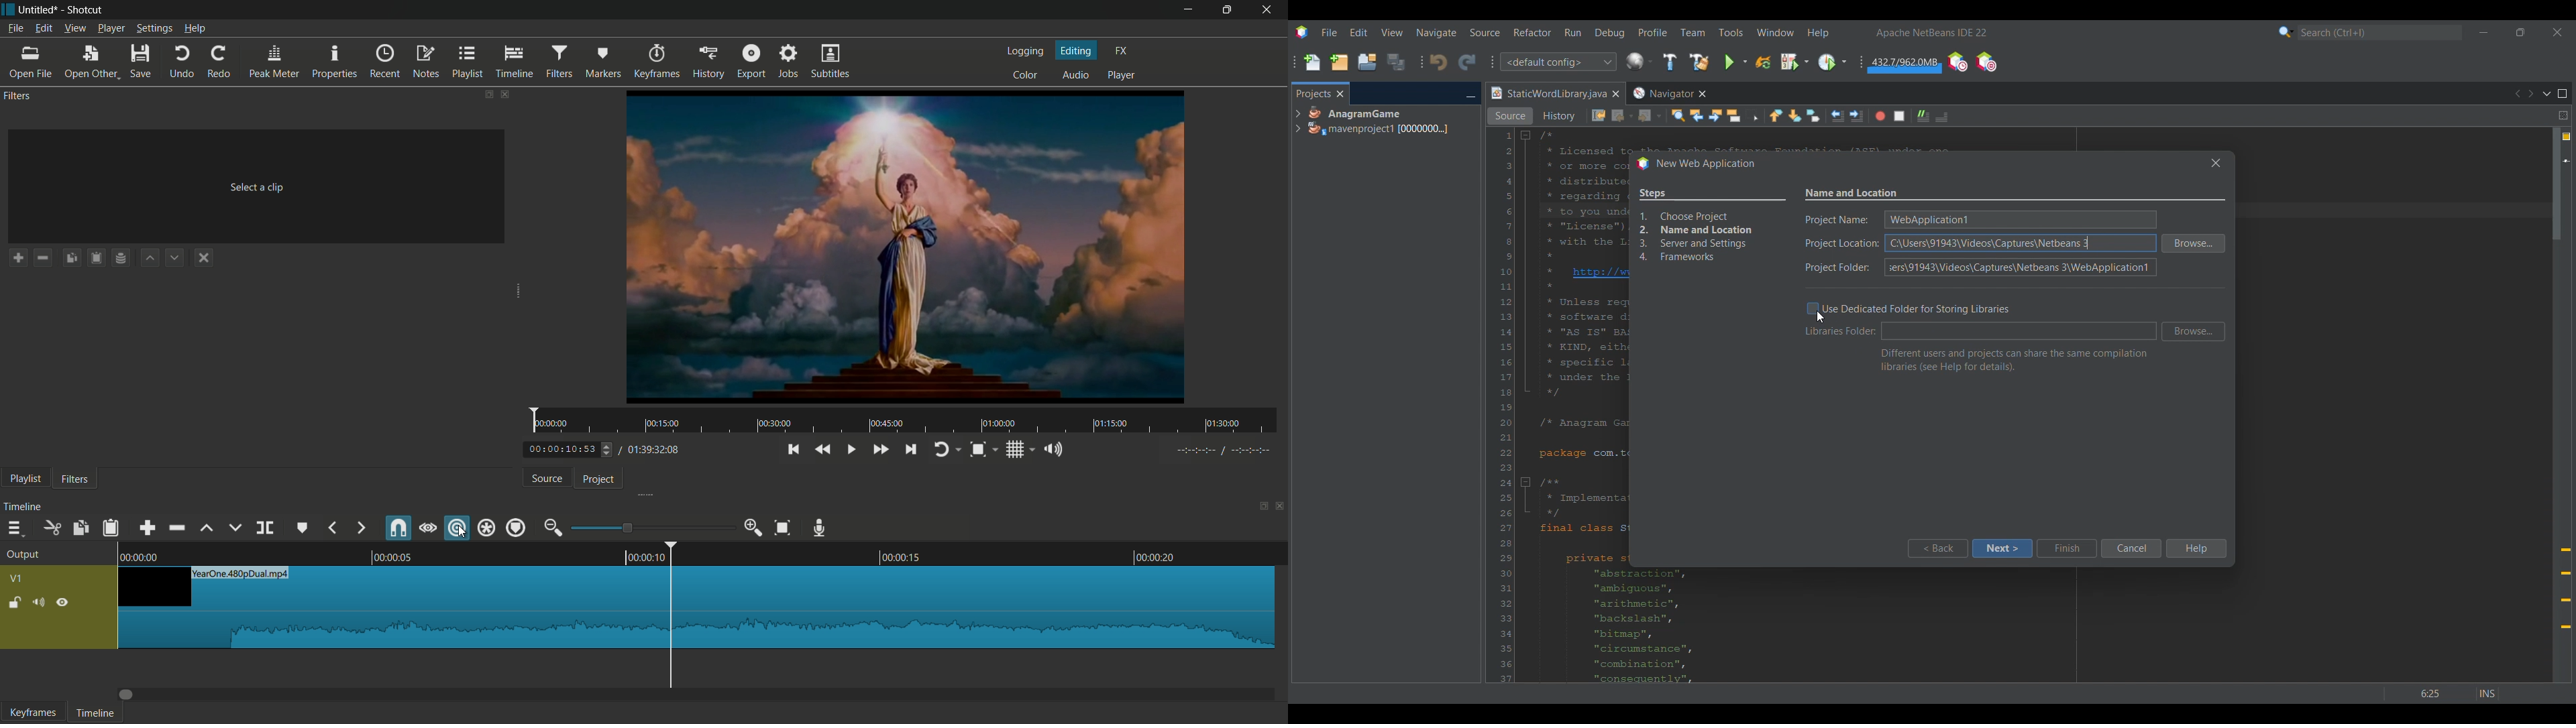 The height and width of the screenshot is (728, 2576). I want to click on paste, so click(111, 529).